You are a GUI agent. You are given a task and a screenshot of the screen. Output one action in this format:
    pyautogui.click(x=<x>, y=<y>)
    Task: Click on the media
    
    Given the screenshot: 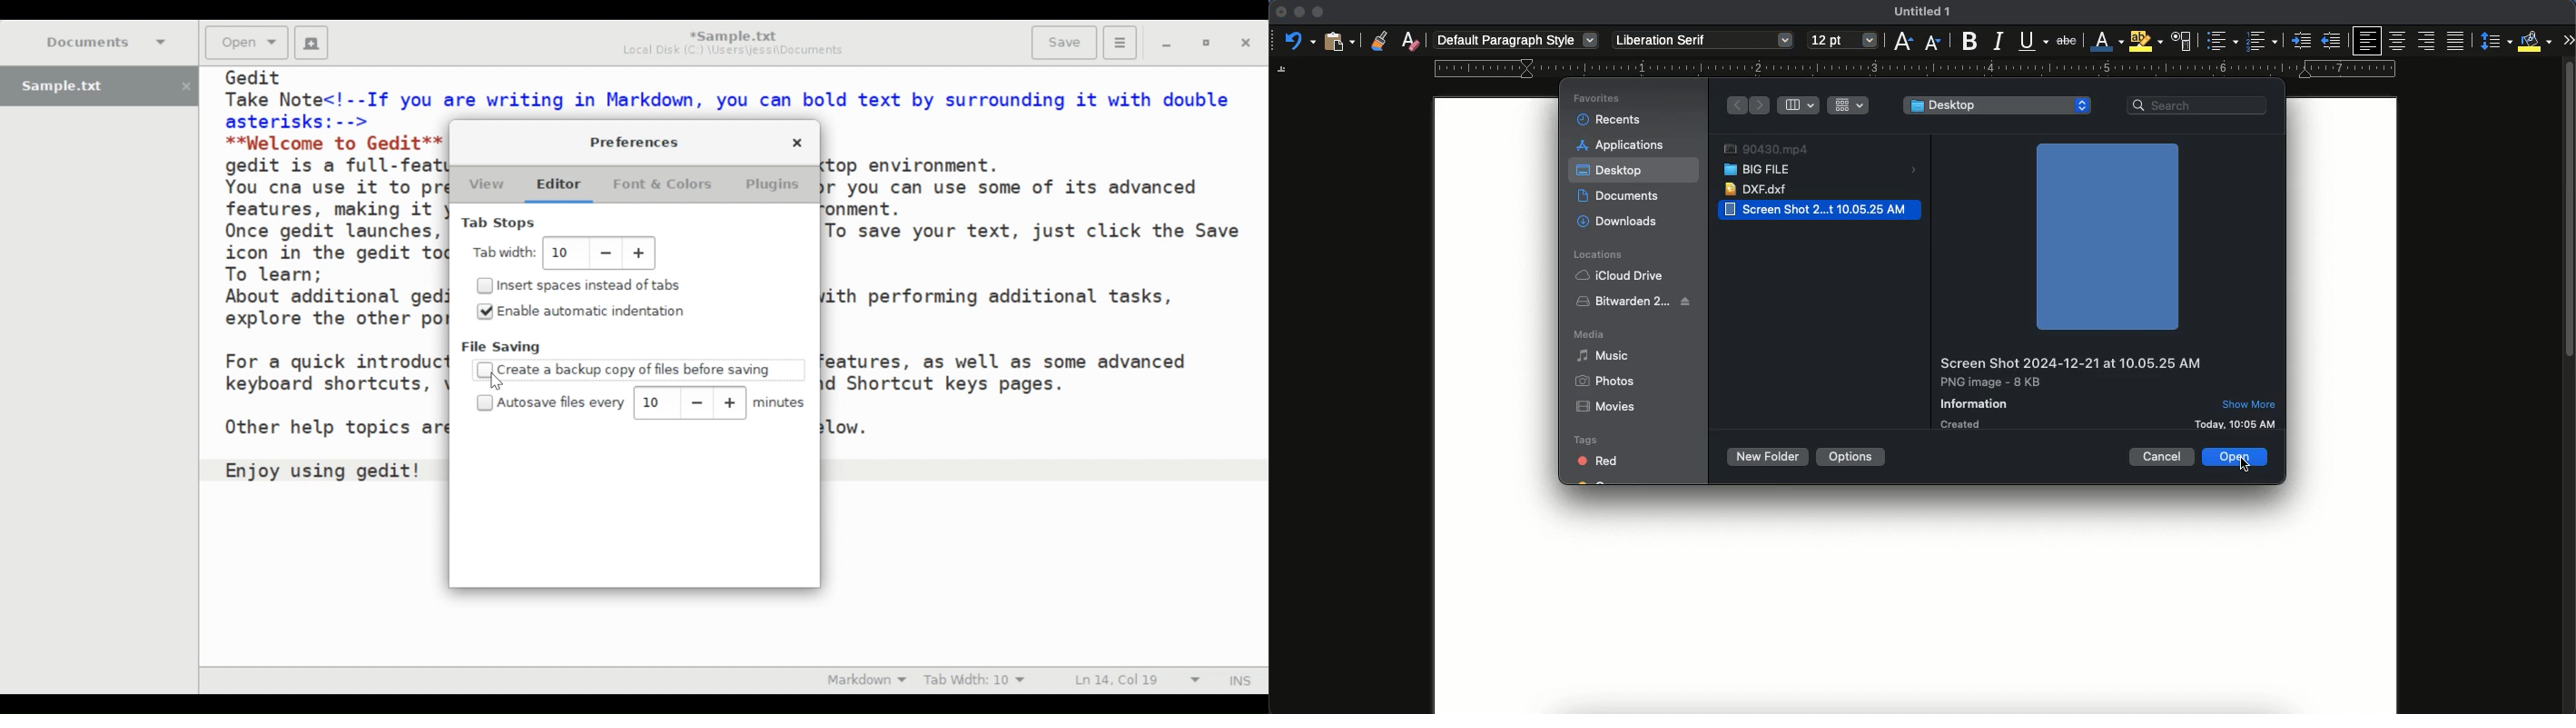 What is the action you would take?
    pyautogui.click(x=1590, y=334)
    